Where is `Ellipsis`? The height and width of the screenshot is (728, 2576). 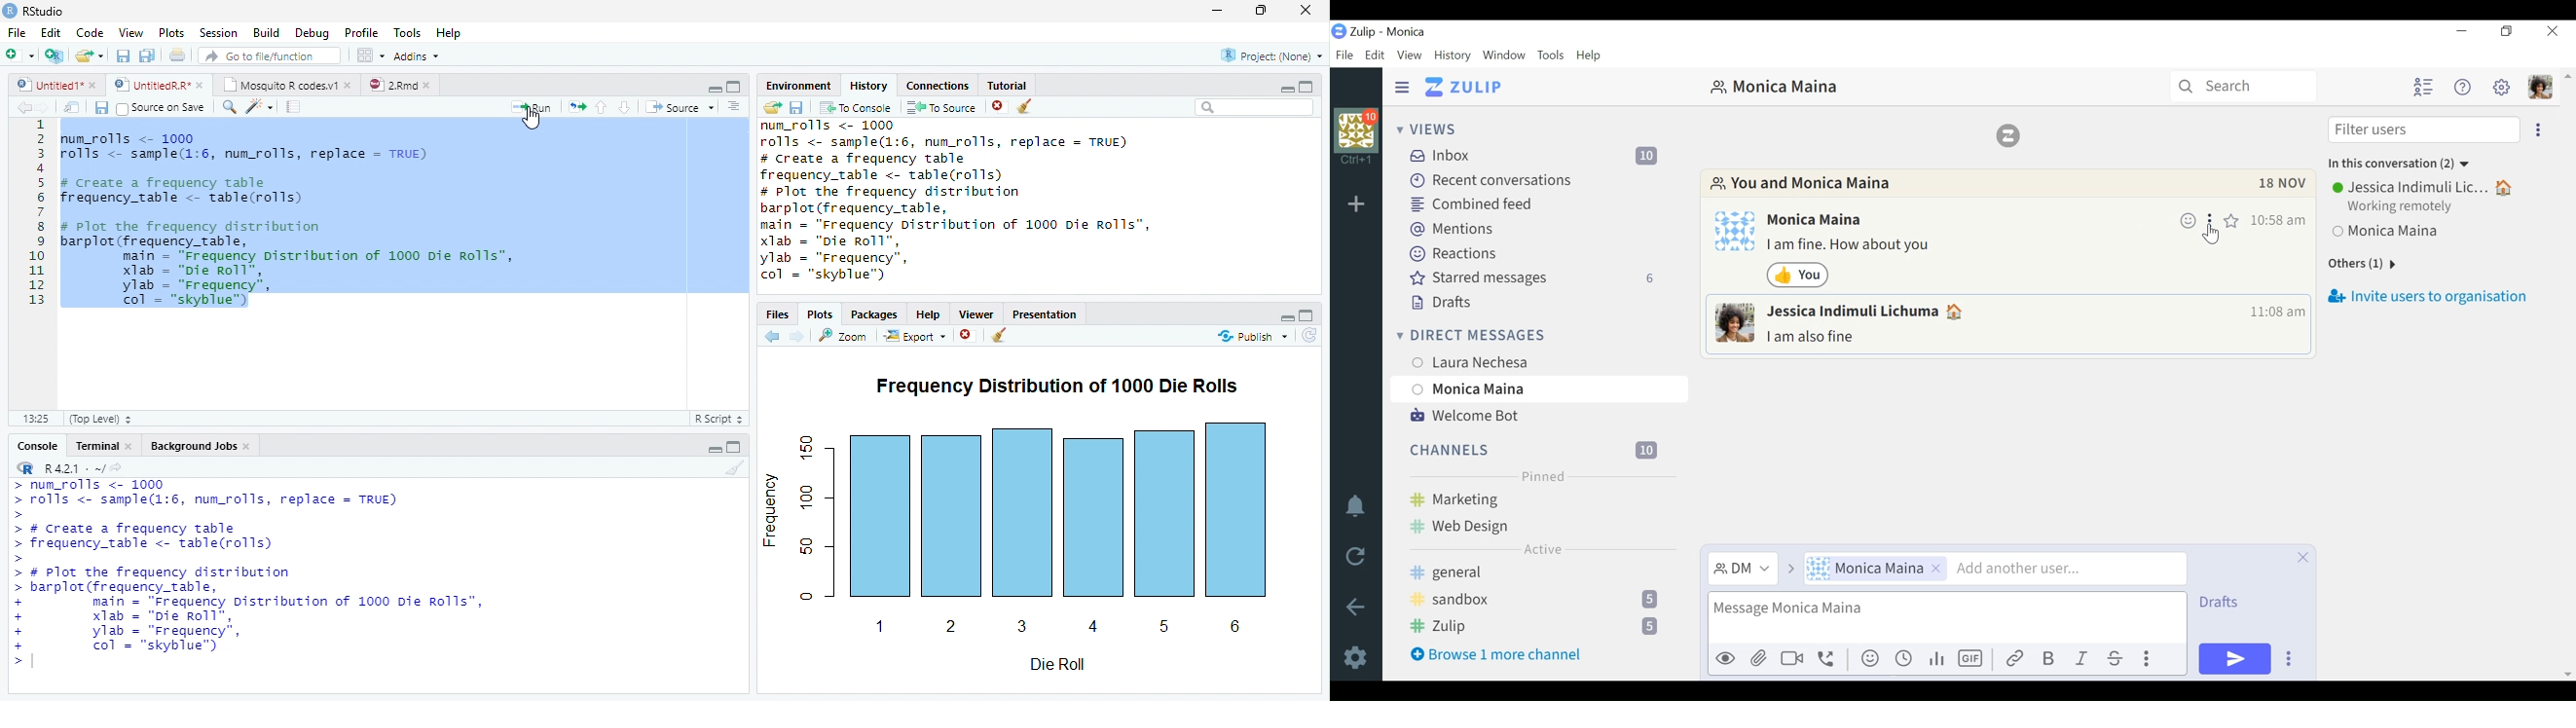 Ellipsis is located at coordinates (2295, 659).